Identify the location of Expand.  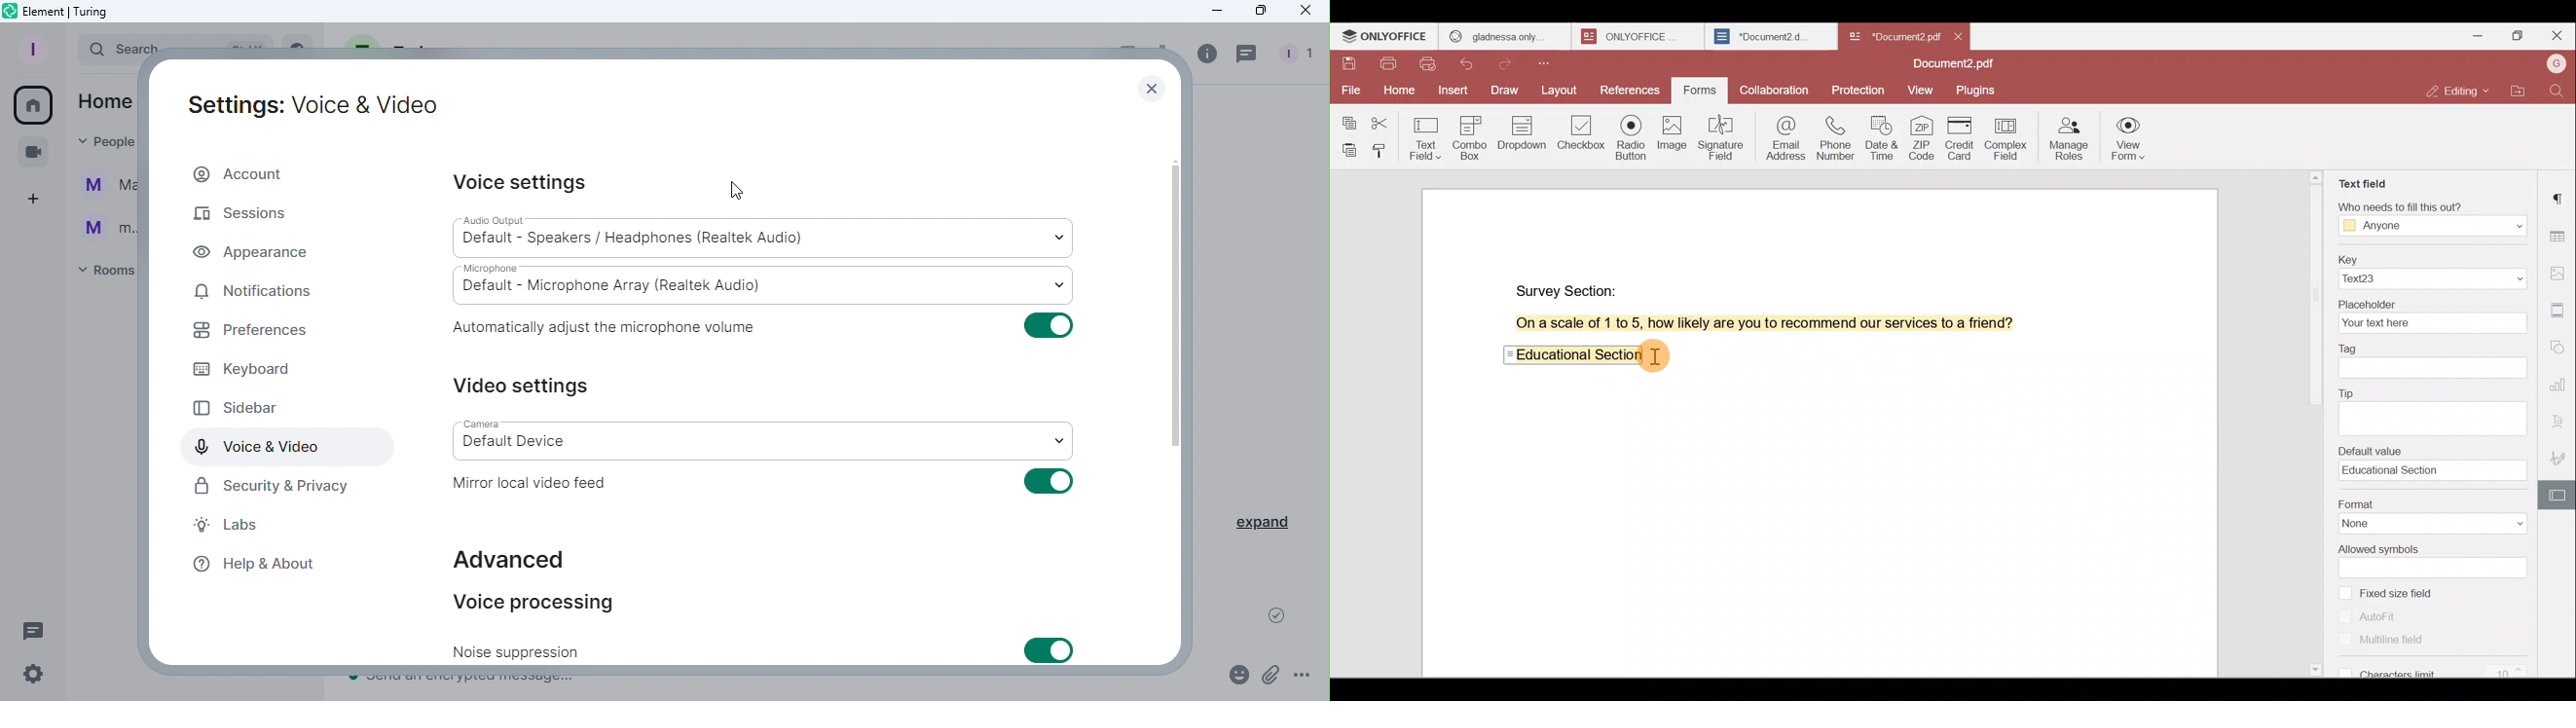
(1260, 523).